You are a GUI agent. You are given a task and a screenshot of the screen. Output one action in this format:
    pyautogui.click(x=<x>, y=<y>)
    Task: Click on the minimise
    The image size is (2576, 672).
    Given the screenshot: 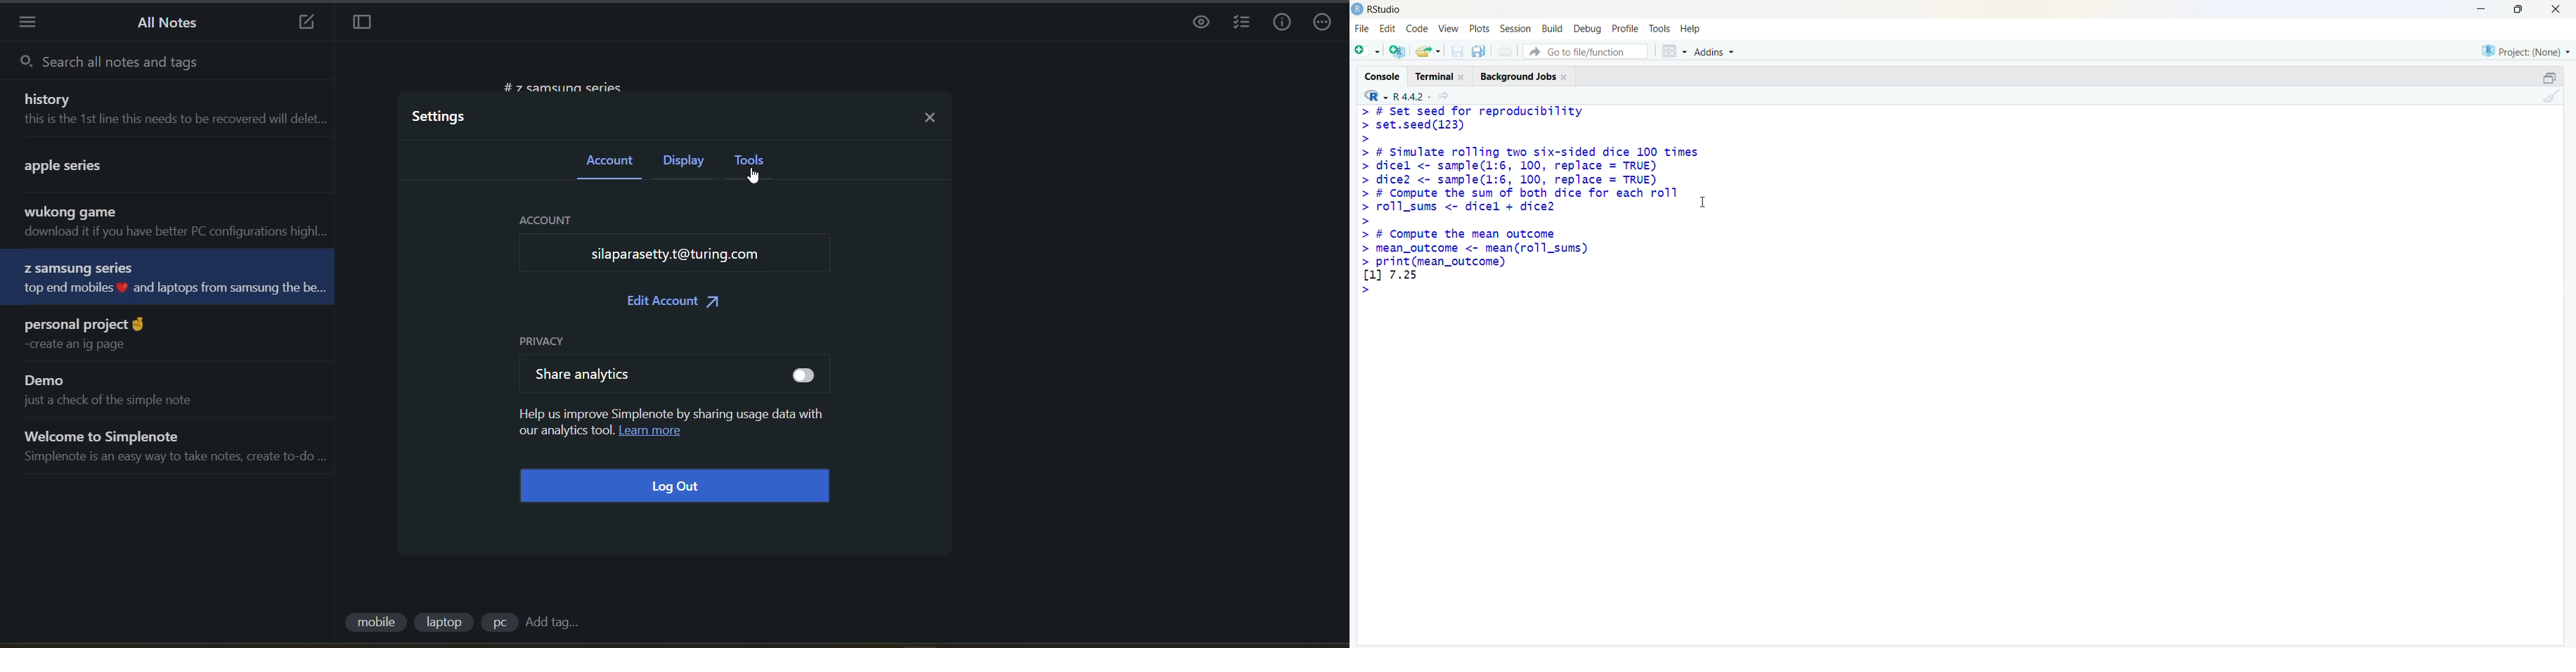 What is the action you would take?
    pyautogui.click(x=2483, y=8)
    